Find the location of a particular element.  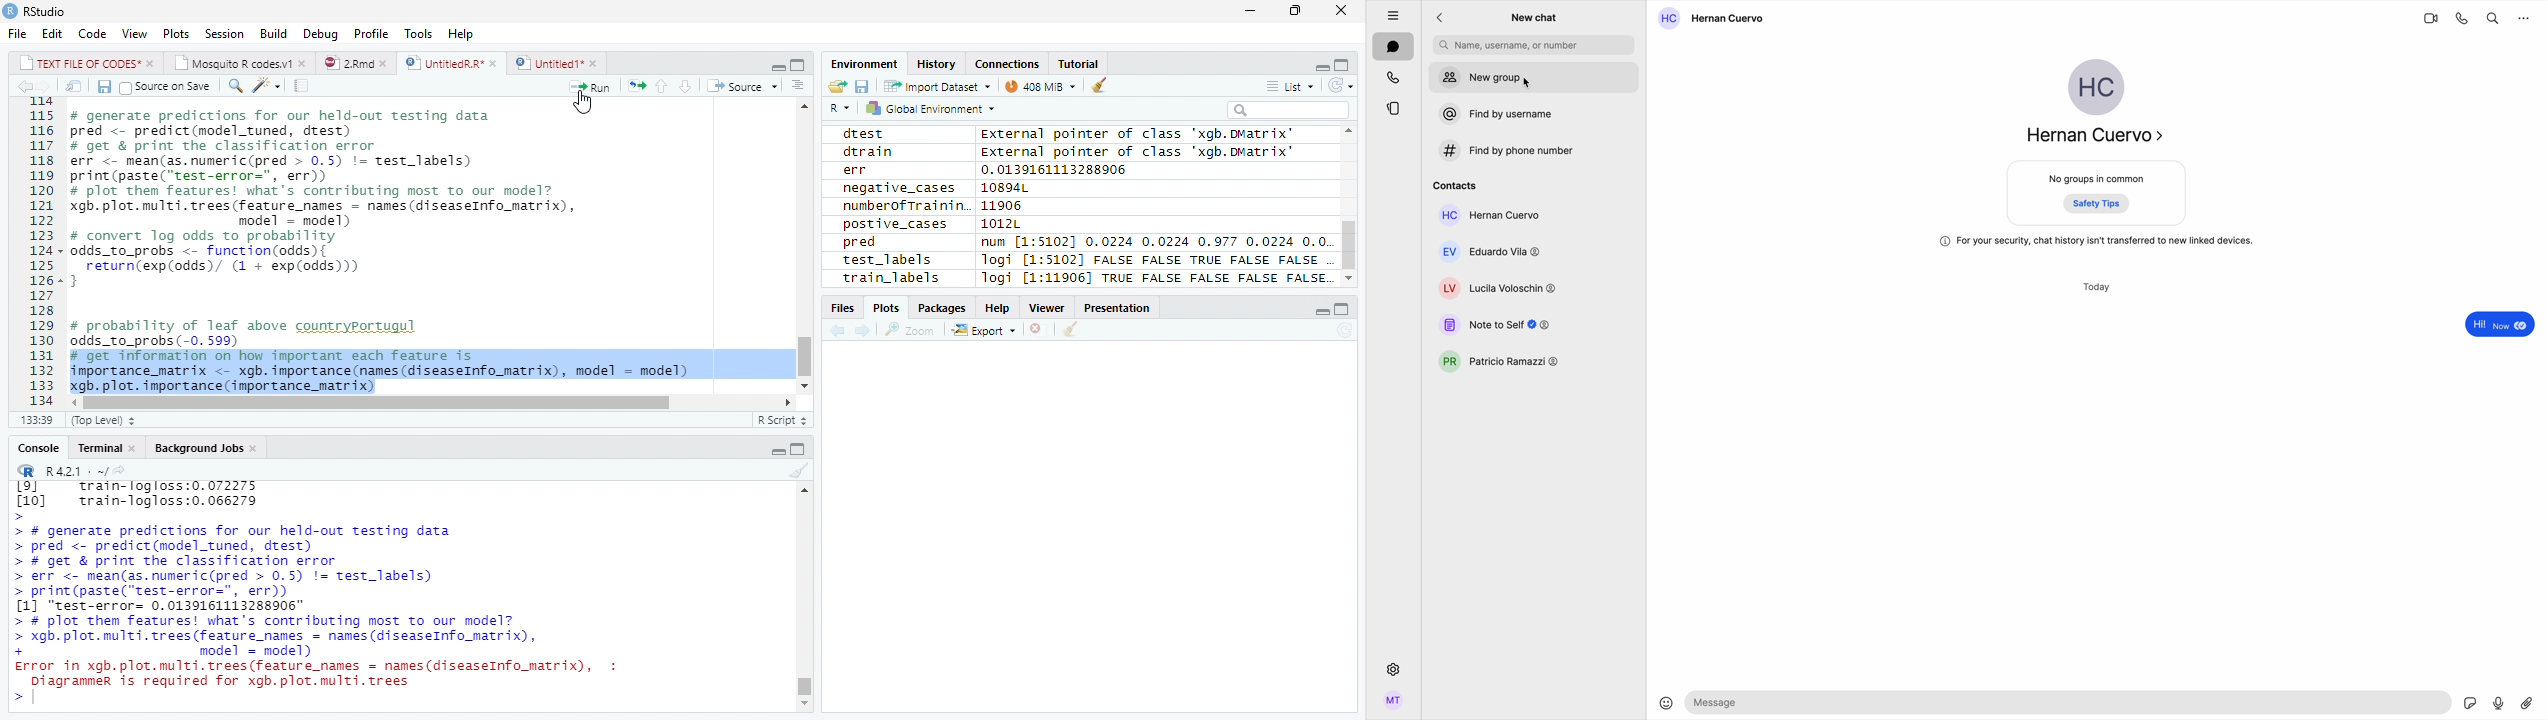

Plots is located at coordinates (174, 33).